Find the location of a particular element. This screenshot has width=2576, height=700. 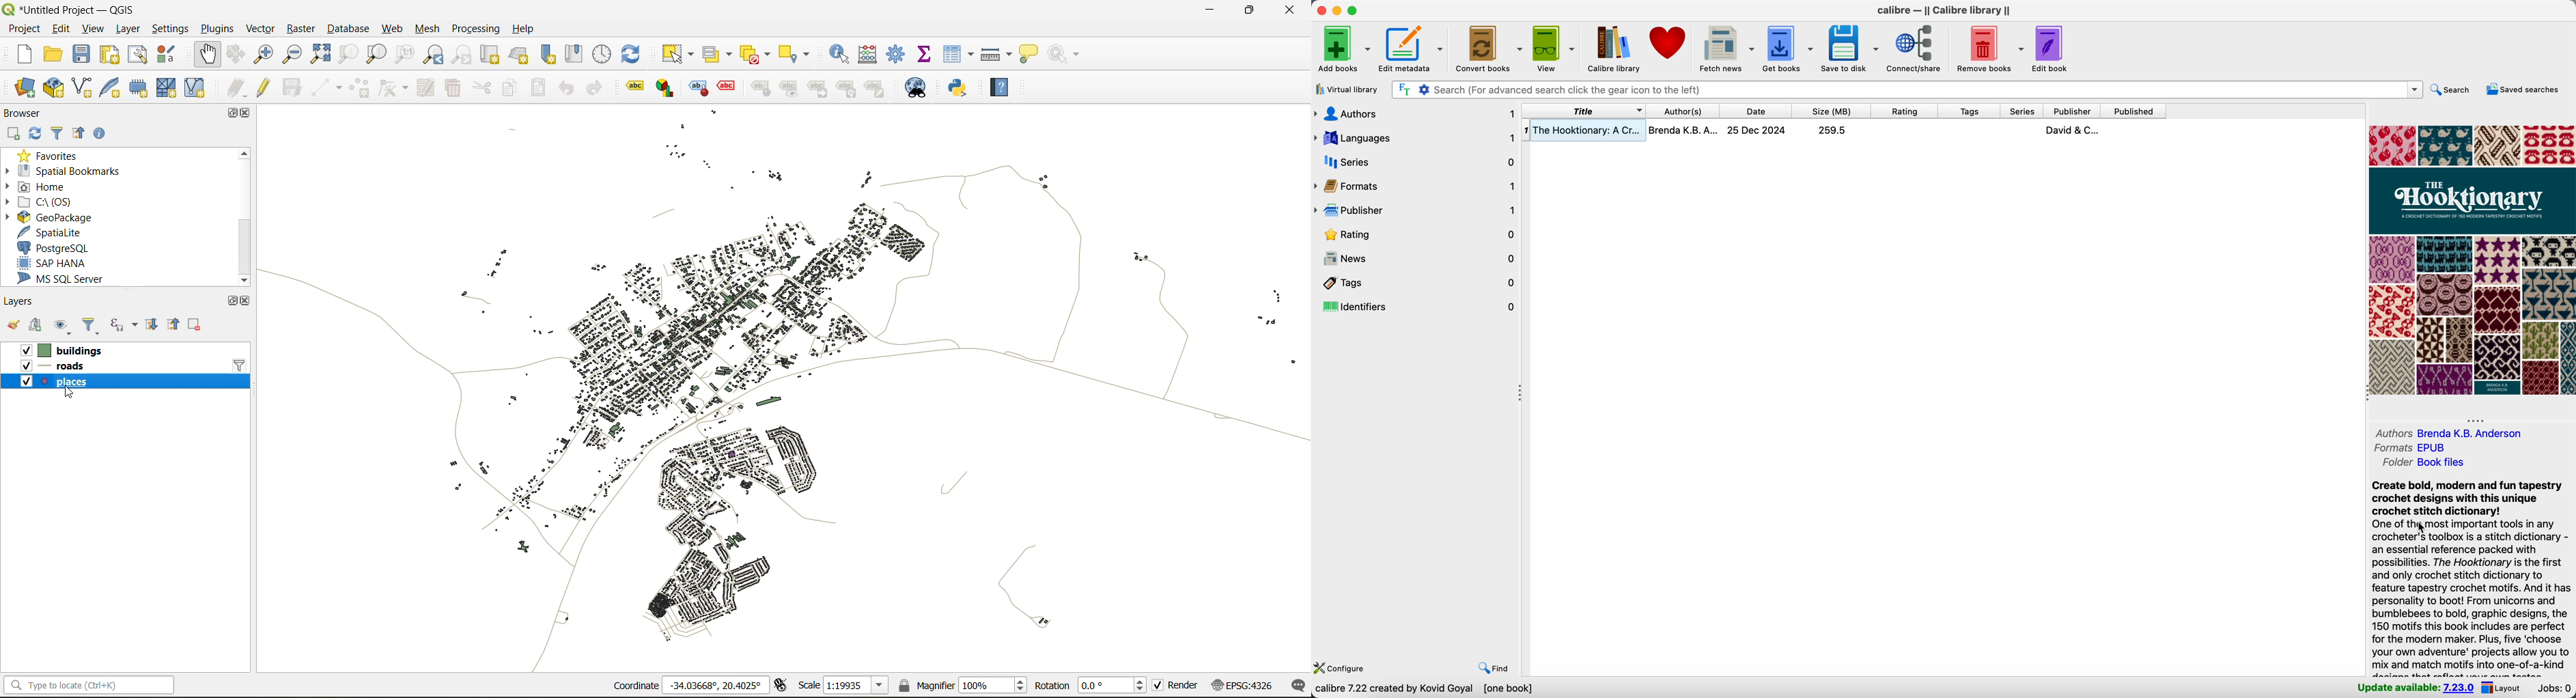

crs is located at coordinates (1242, 687).